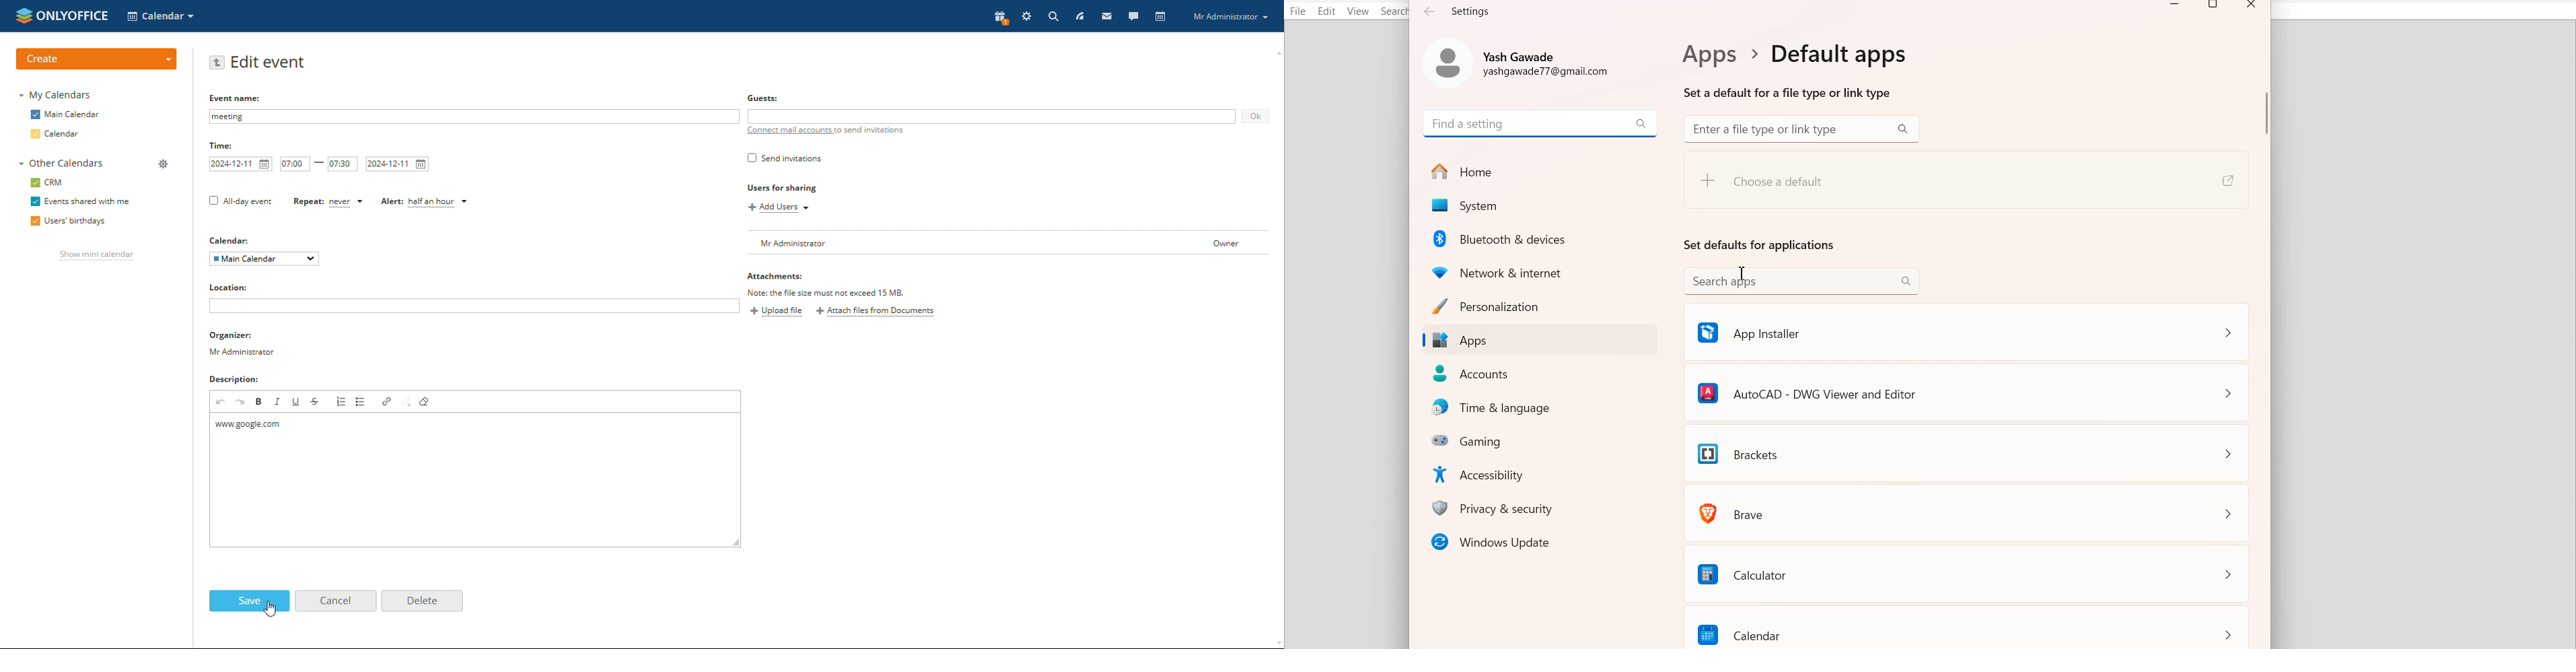 This screenshot has width=2576, height=672. I want to click on Event name:, so click(239, 98).